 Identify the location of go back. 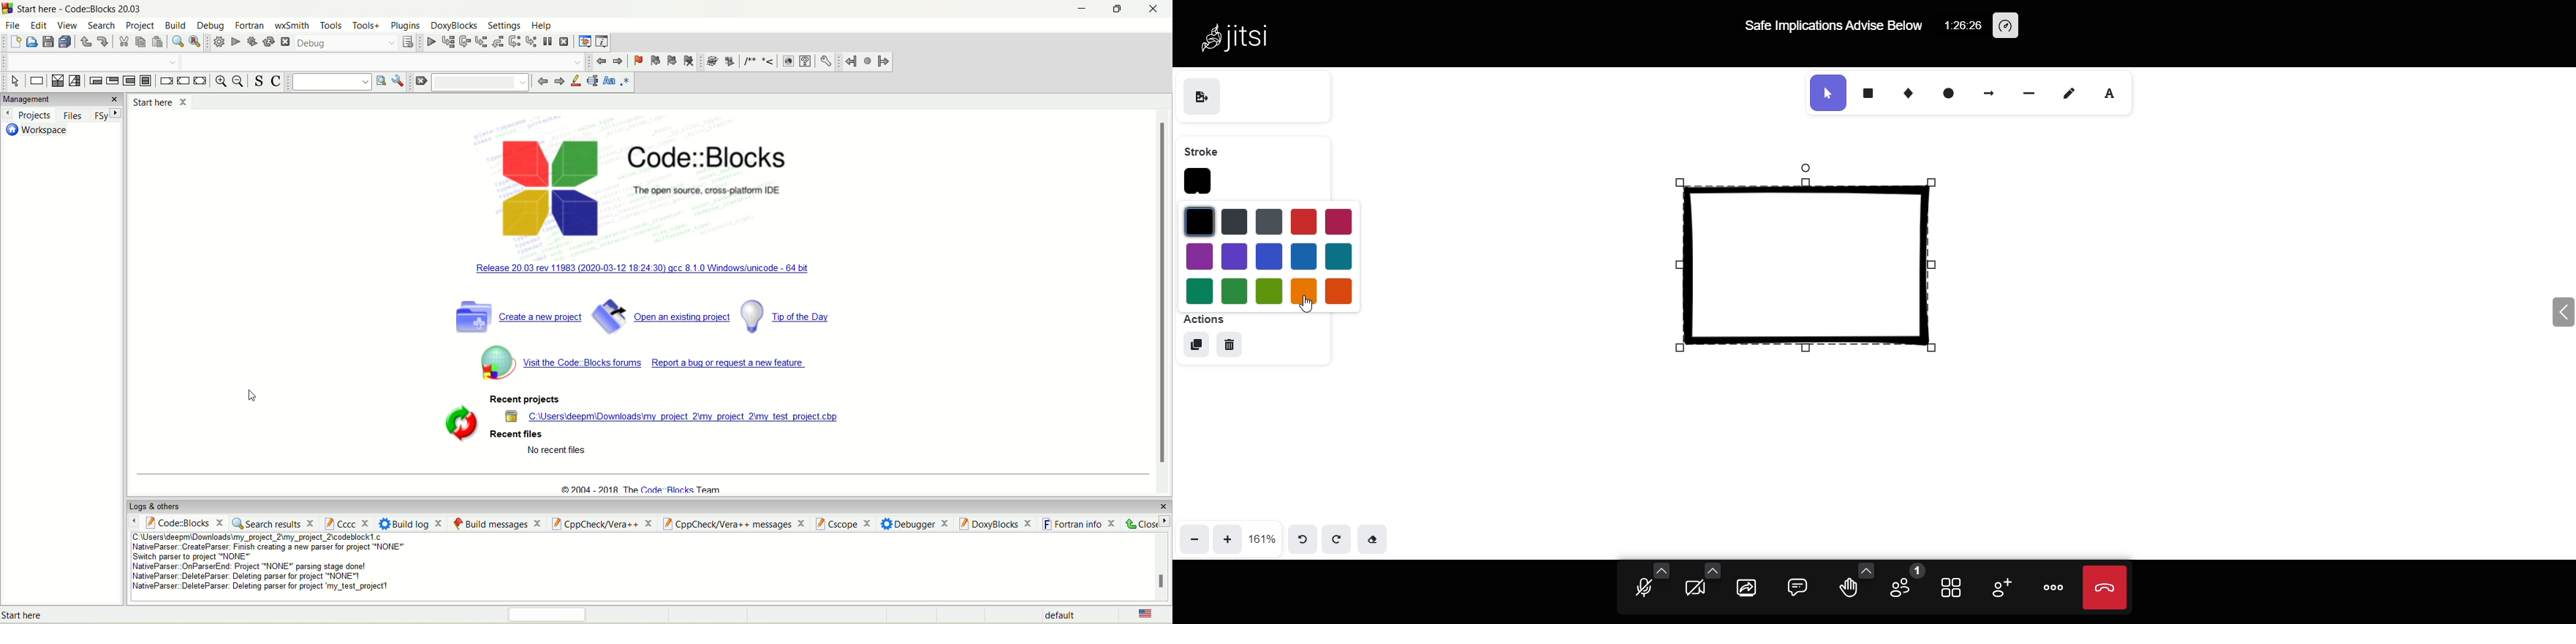
(541, 82).